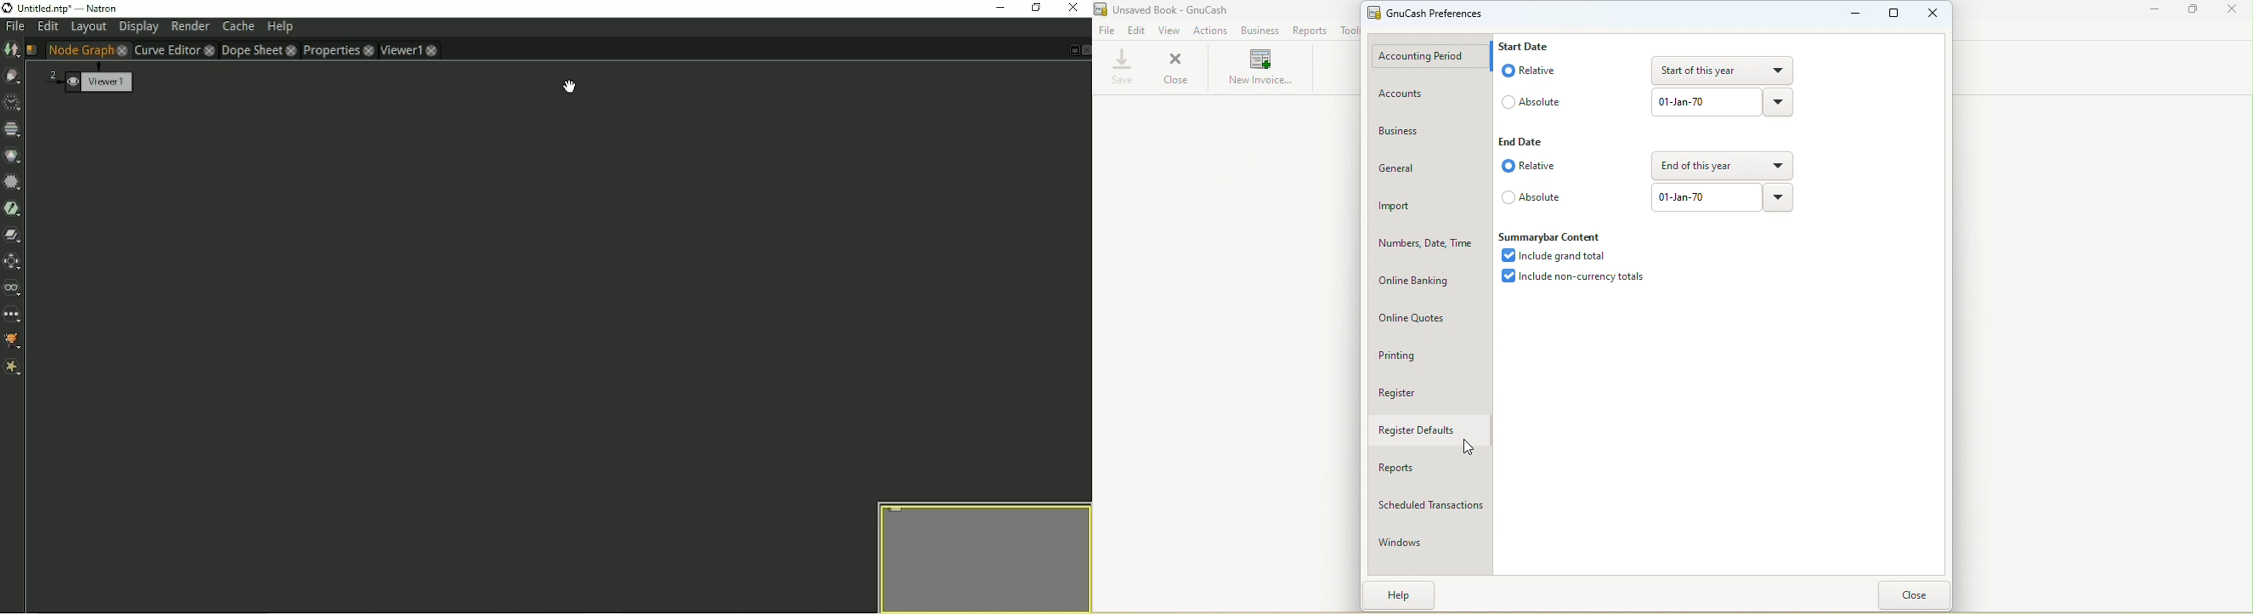  Describe the element at coordinates (1722, 167) in the screenshot. I see `end of this year` at that location.